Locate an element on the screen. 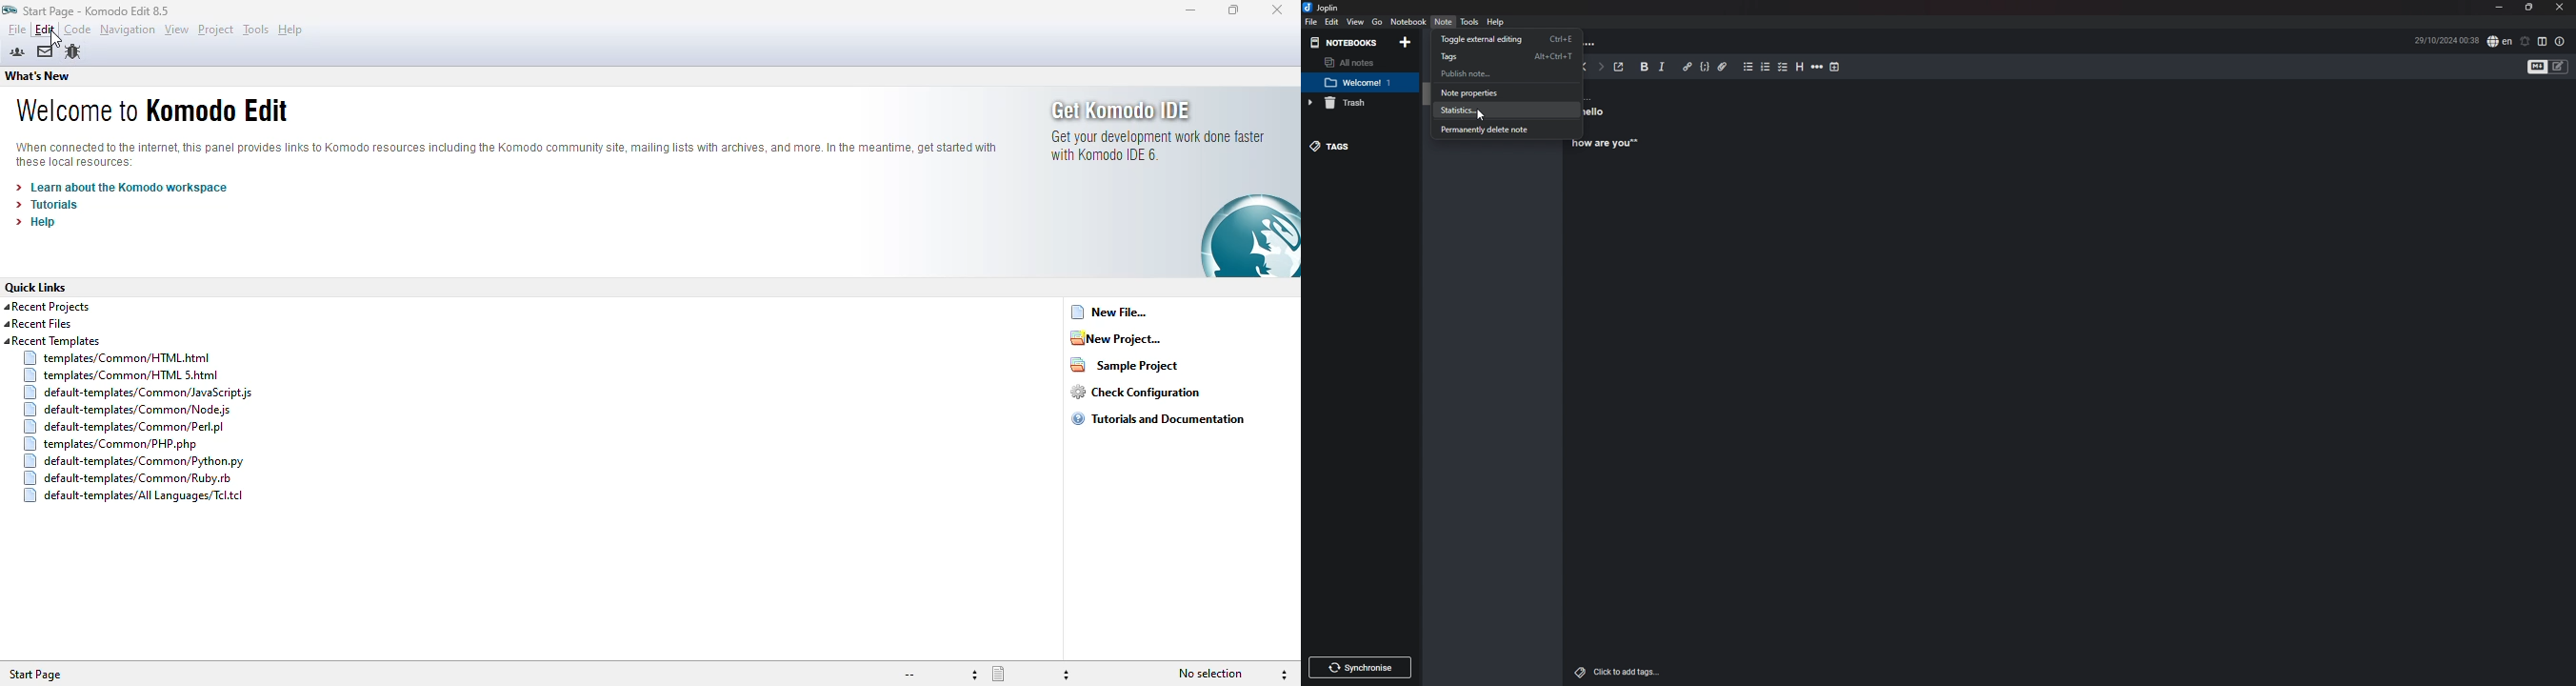 Image resolution: width=2576 pixels, height=700 pixels. what's new is located at coordinates (38, 76).